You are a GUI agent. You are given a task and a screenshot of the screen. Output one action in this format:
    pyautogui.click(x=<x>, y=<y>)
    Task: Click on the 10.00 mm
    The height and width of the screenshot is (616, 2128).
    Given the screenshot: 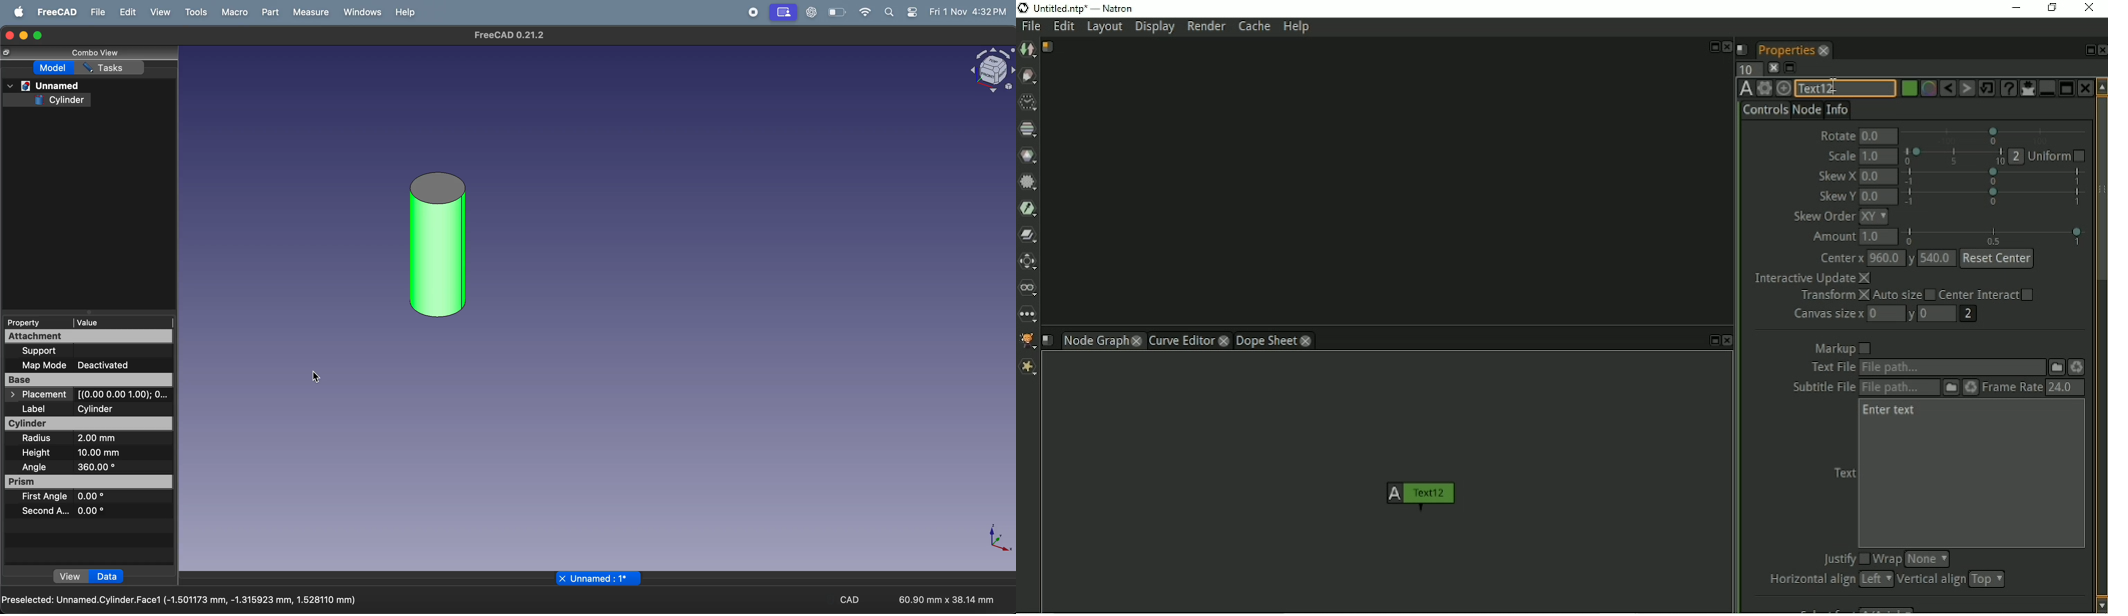 What is the action you would take?
    pyautogui.click(x=104, y=453)
    